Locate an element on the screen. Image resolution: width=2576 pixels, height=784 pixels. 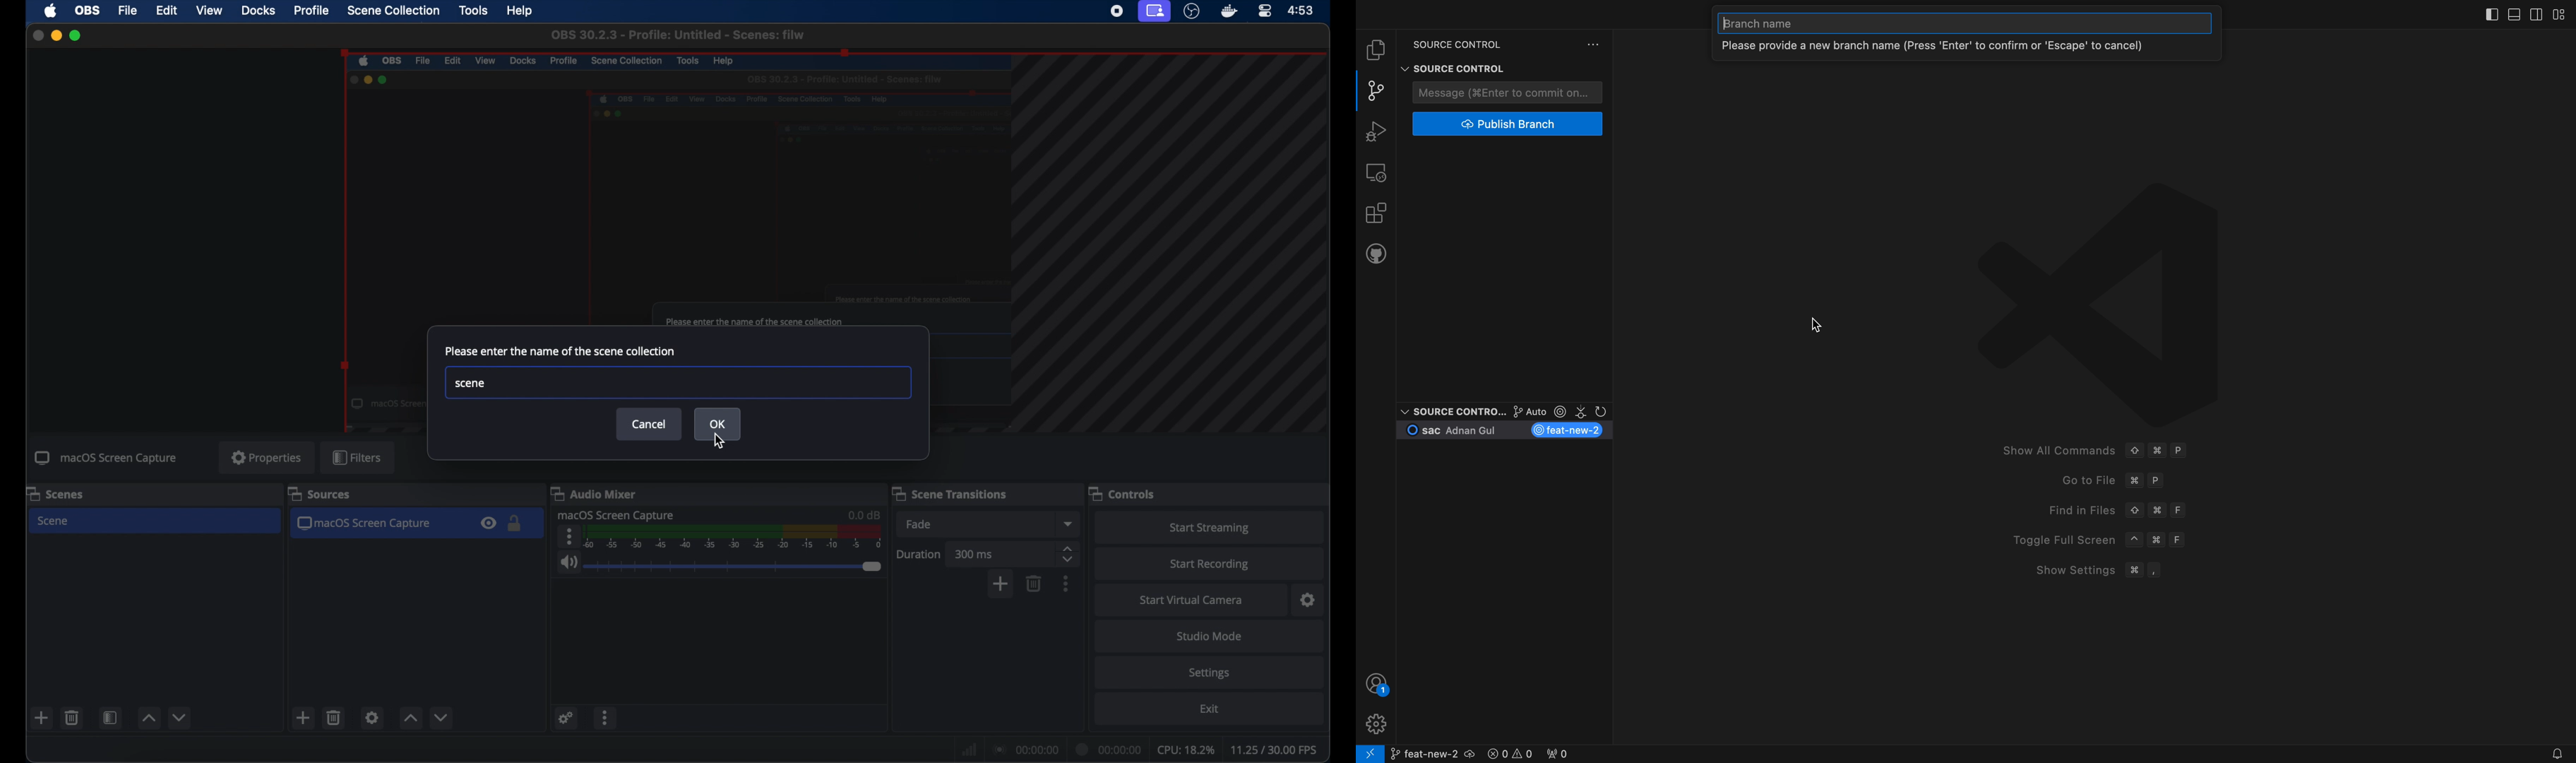
profile is located at coordinates (311, 11).